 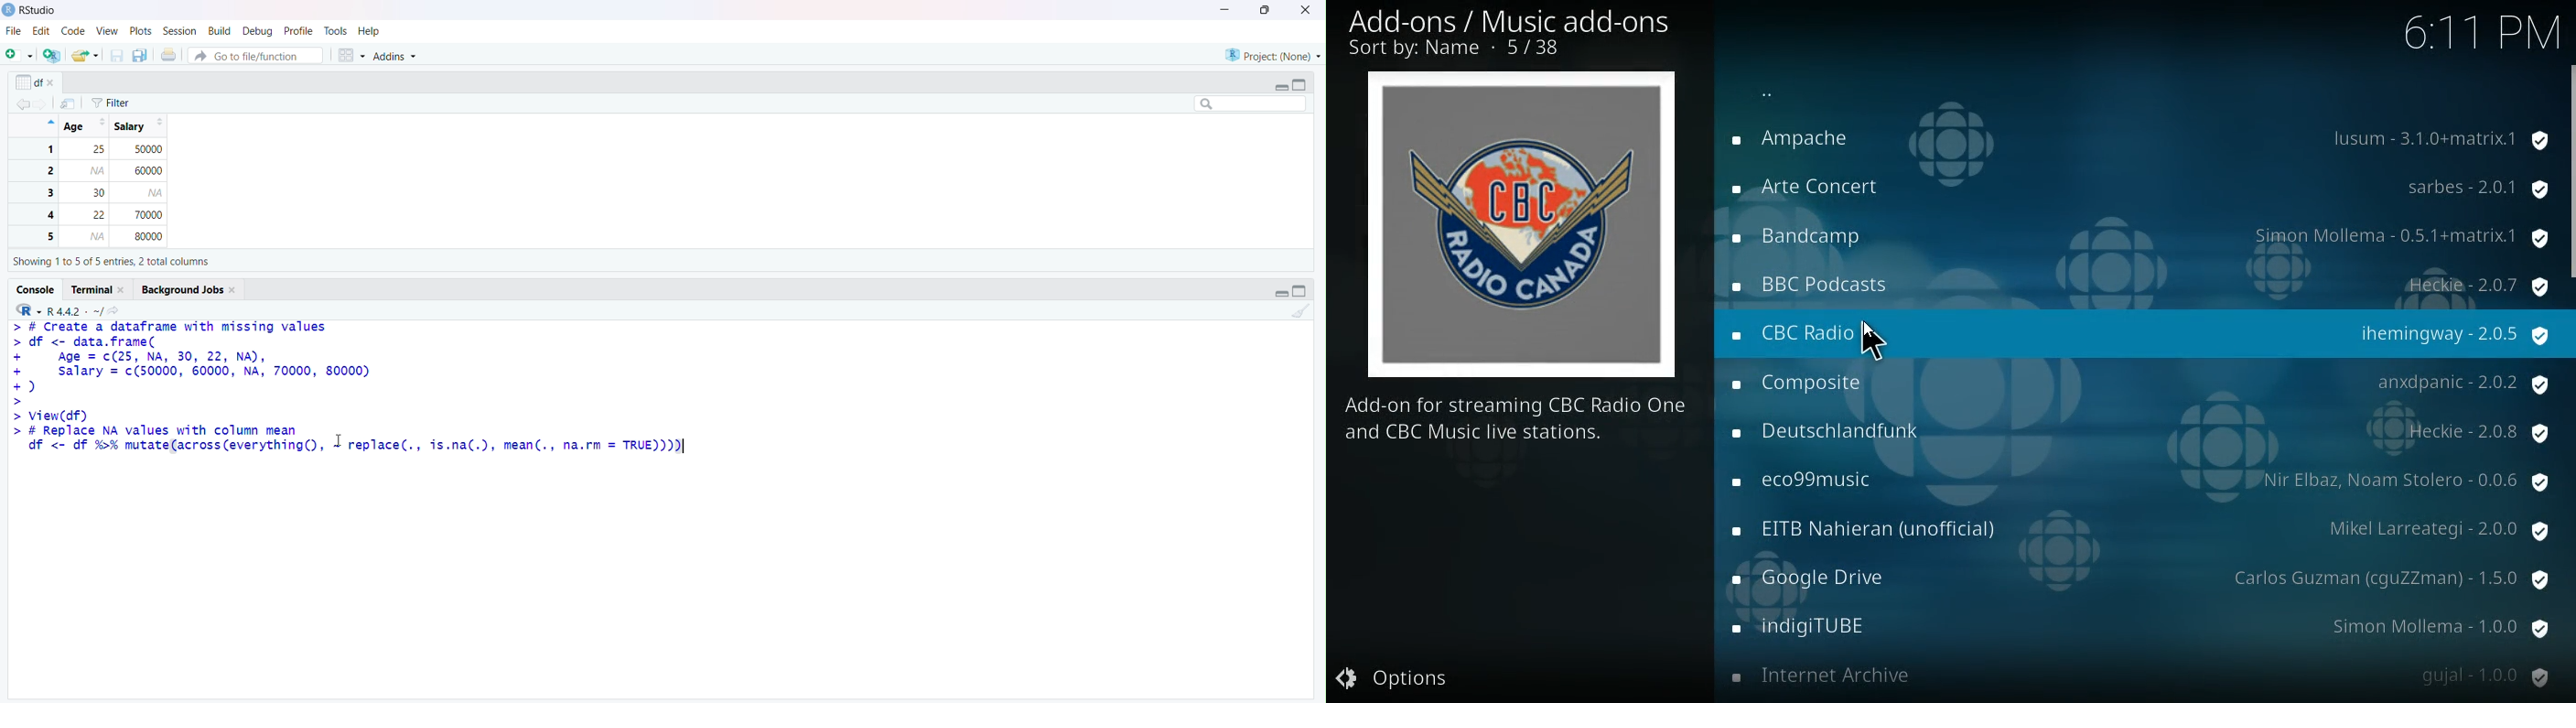 What do you see at coordinates (1803, 332) in the screenshot?
I see `radio name` at bounding box center [1803, 332].